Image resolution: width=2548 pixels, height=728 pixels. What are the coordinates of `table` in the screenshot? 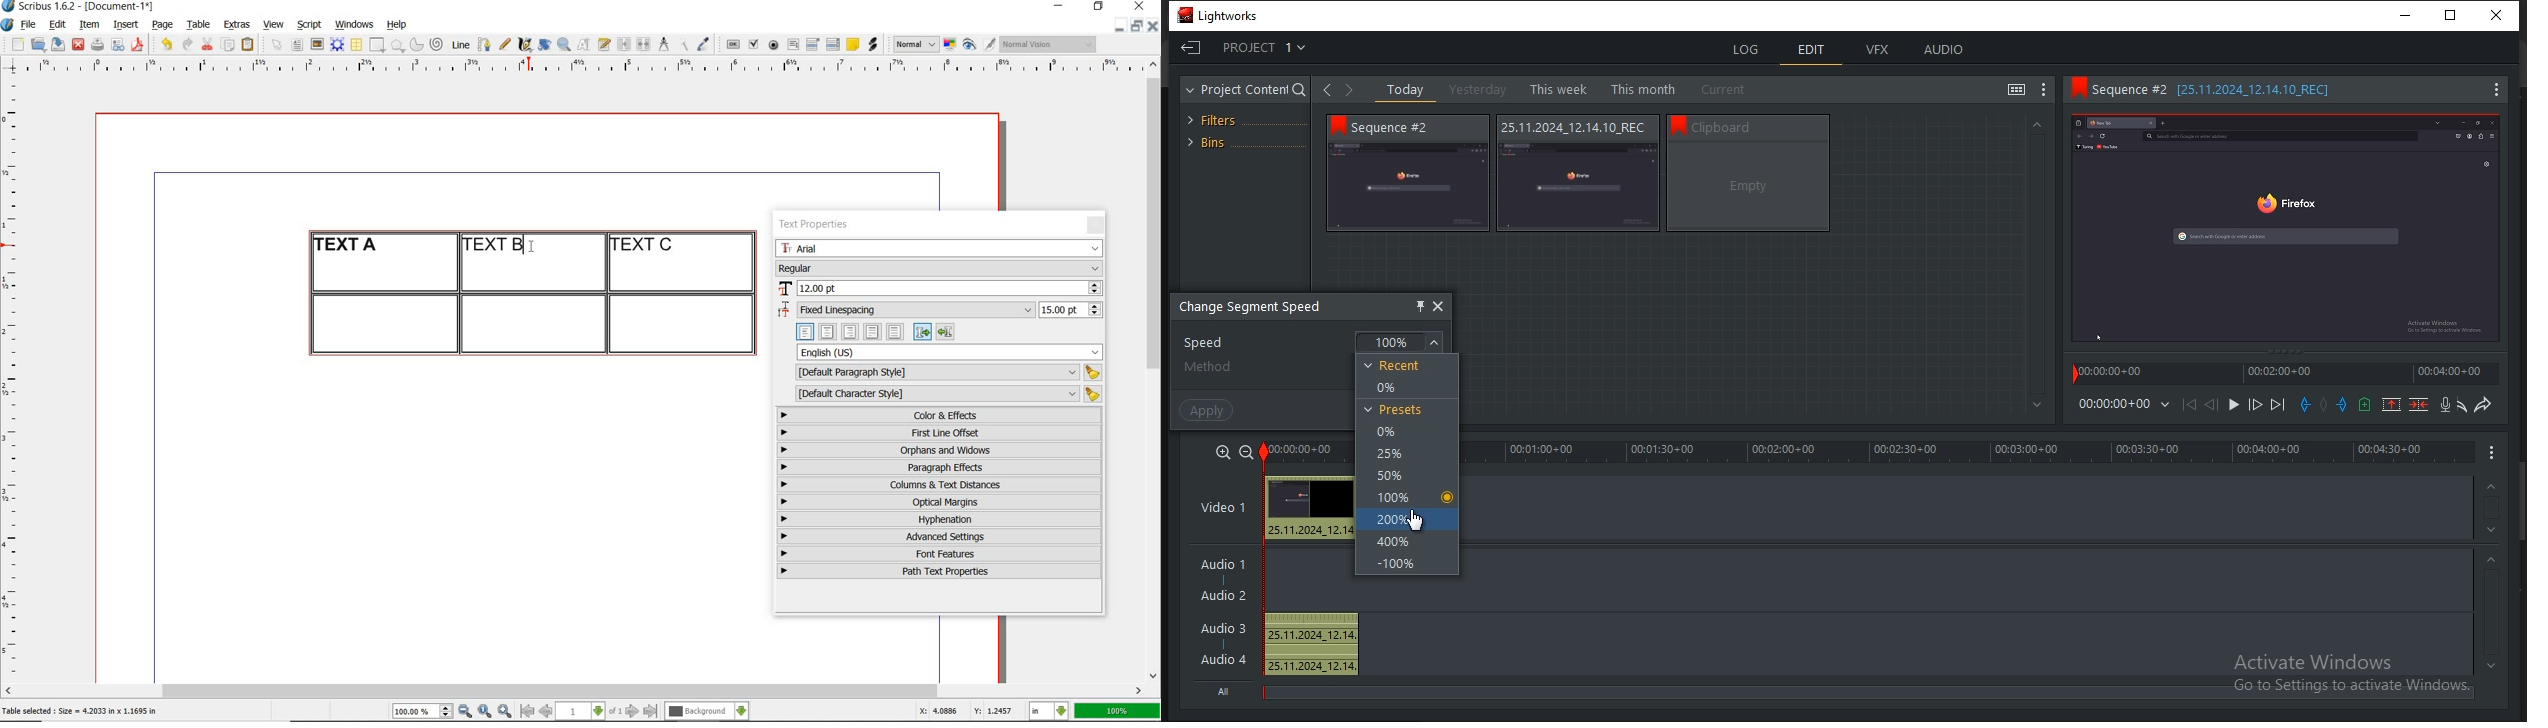 It's located at (358, 45).